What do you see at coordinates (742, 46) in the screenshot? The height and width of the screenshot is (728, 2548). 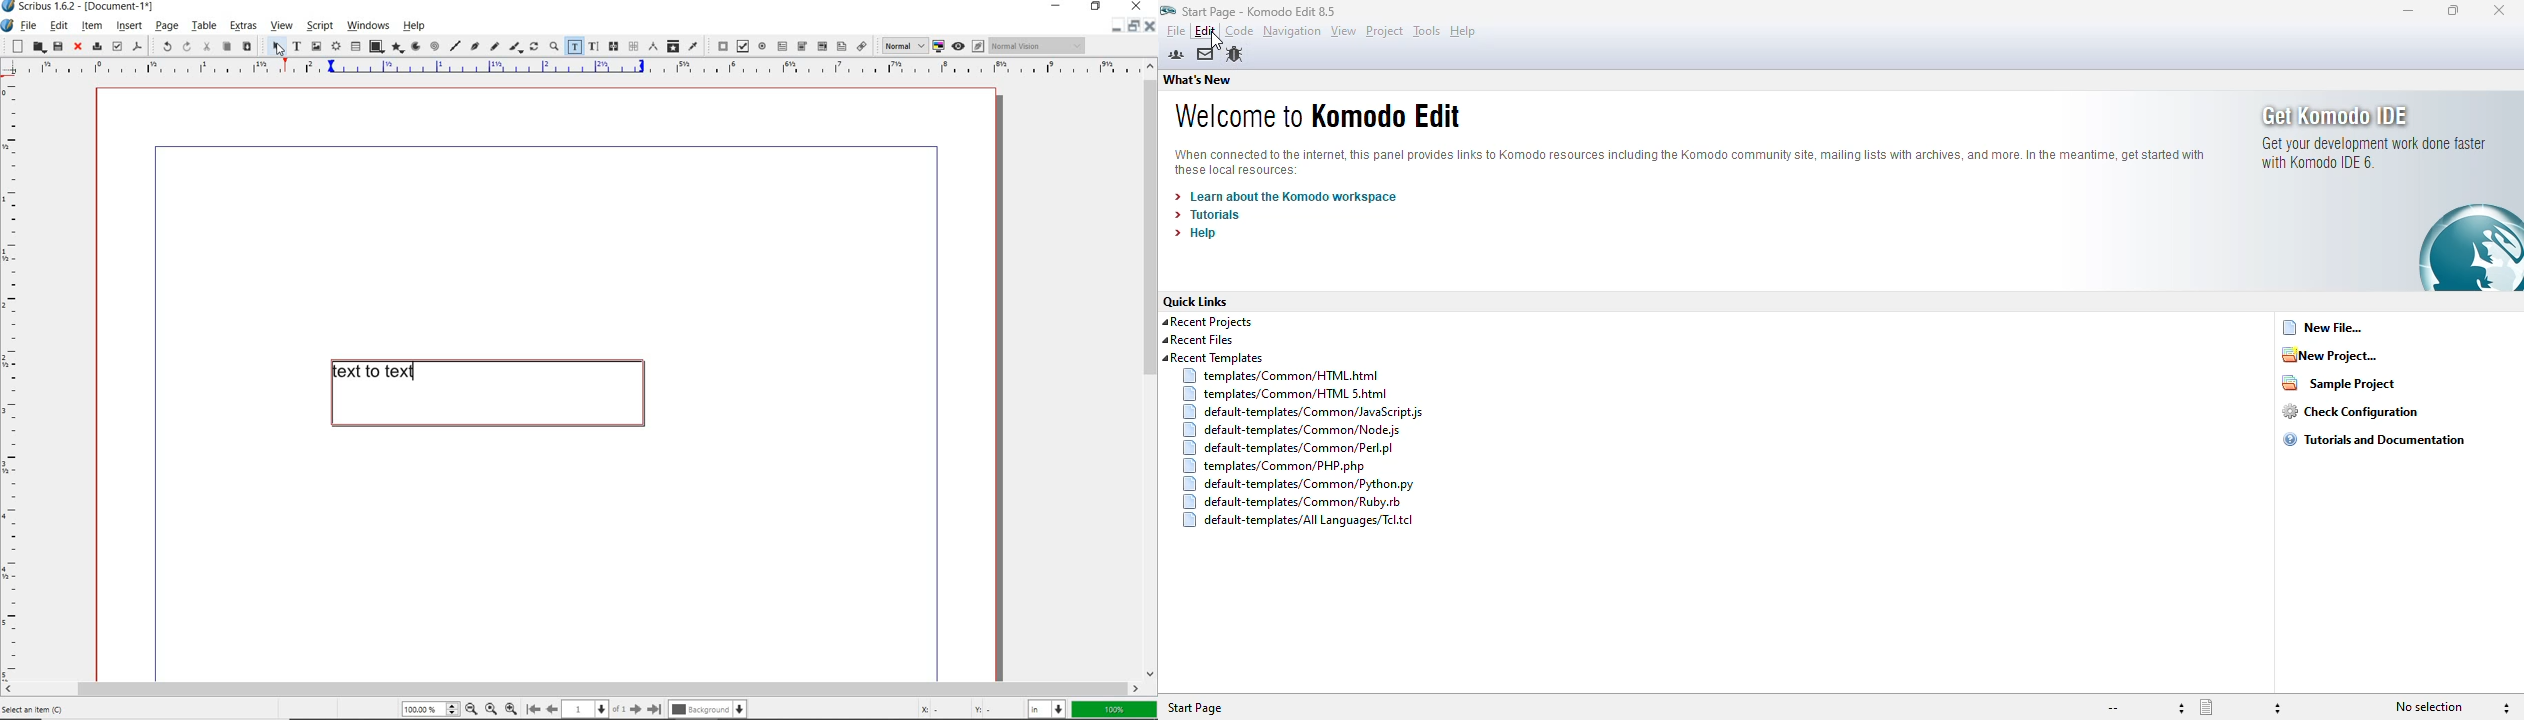 I see `pdf check box` at bounding box center [742, 46].